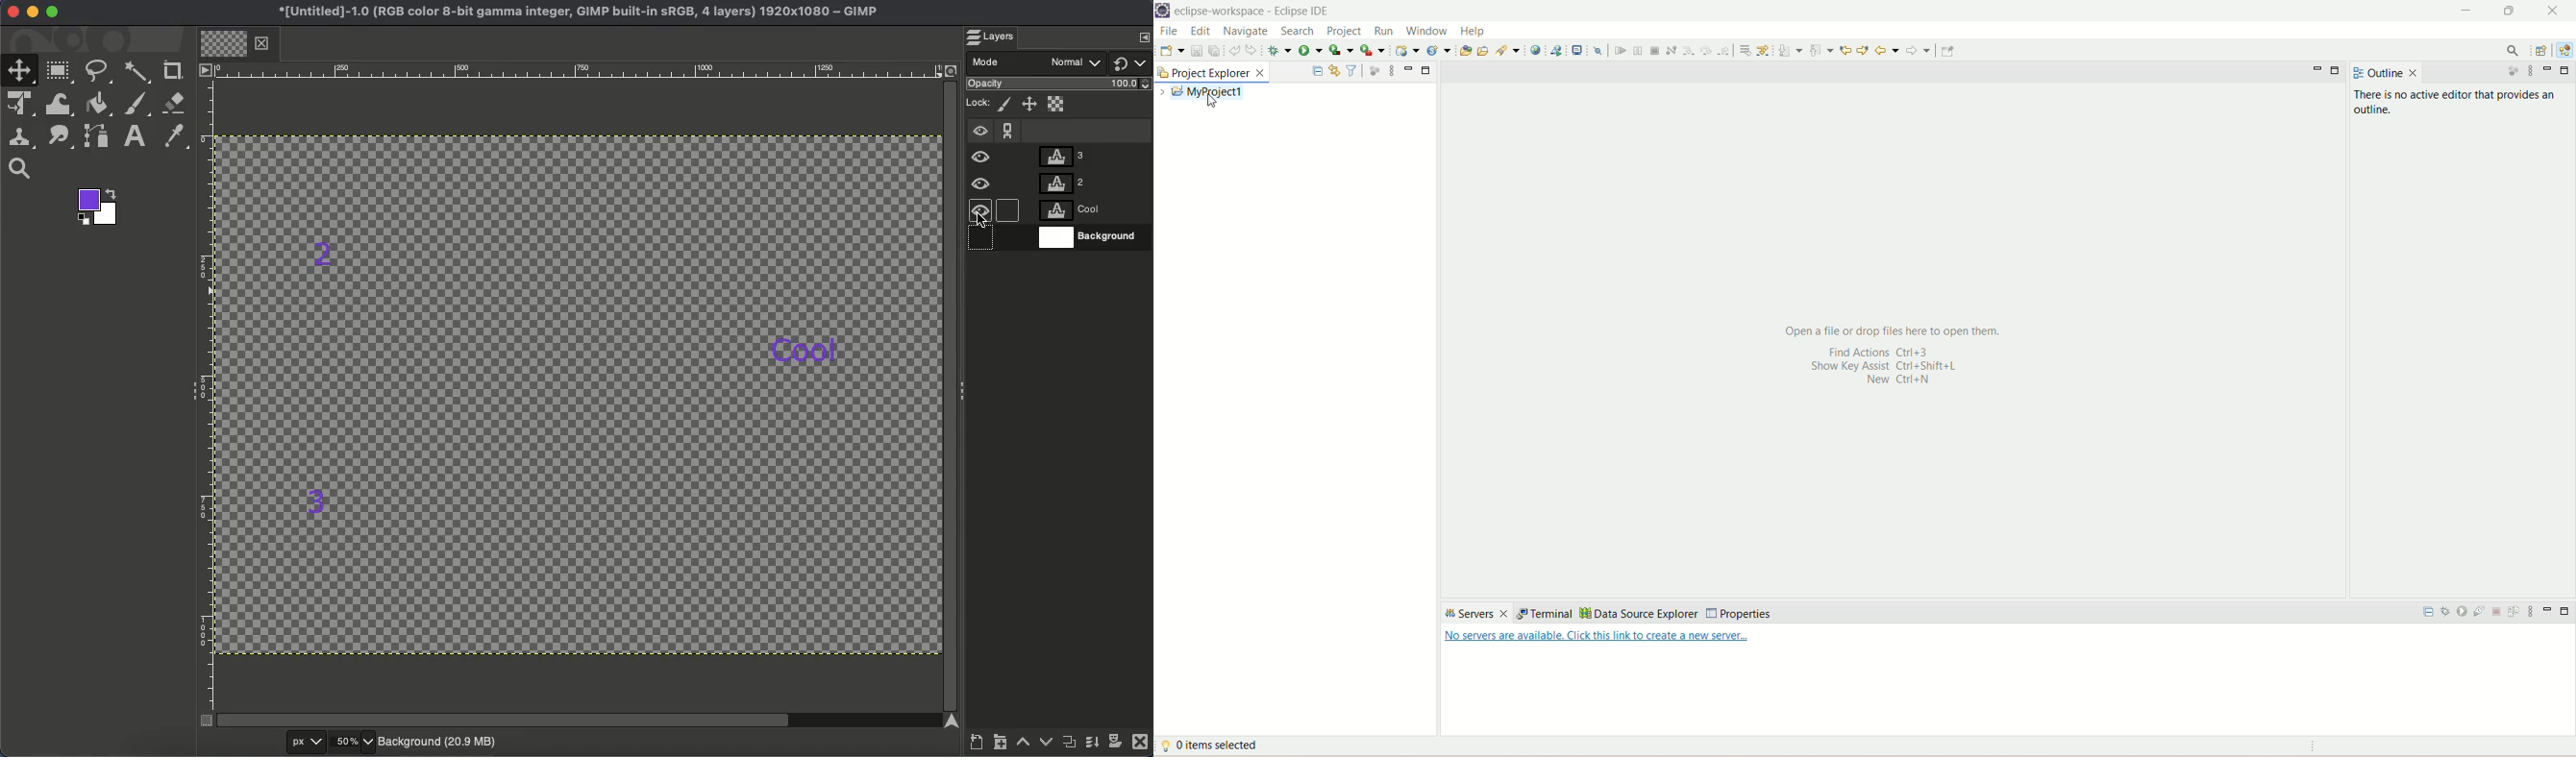 The width and height of the screenshot is (2576, 784). What do you see at coordinates (137, 105) in the screenshot?
I see `Brush` at bounding box center [137, 105].